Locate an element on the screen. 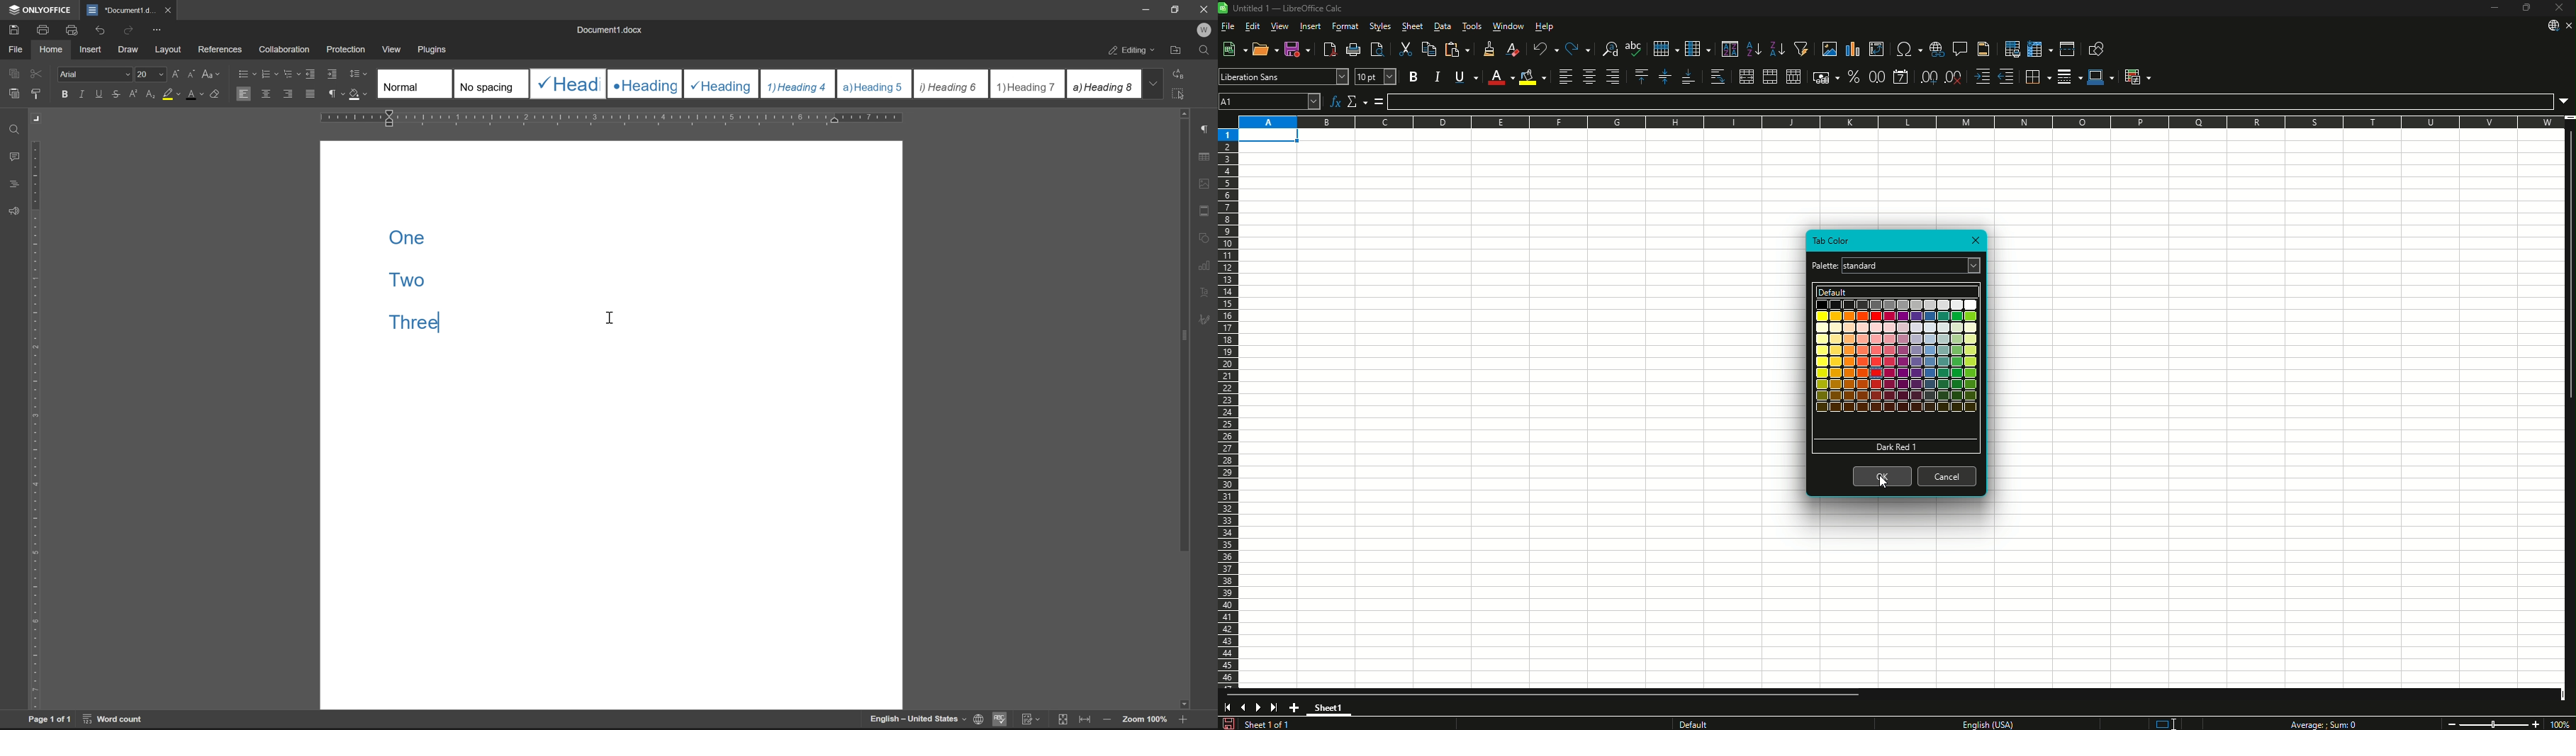 This screenshot has width=2576, height=756. Cancel is located at coordinates (1947, 476).